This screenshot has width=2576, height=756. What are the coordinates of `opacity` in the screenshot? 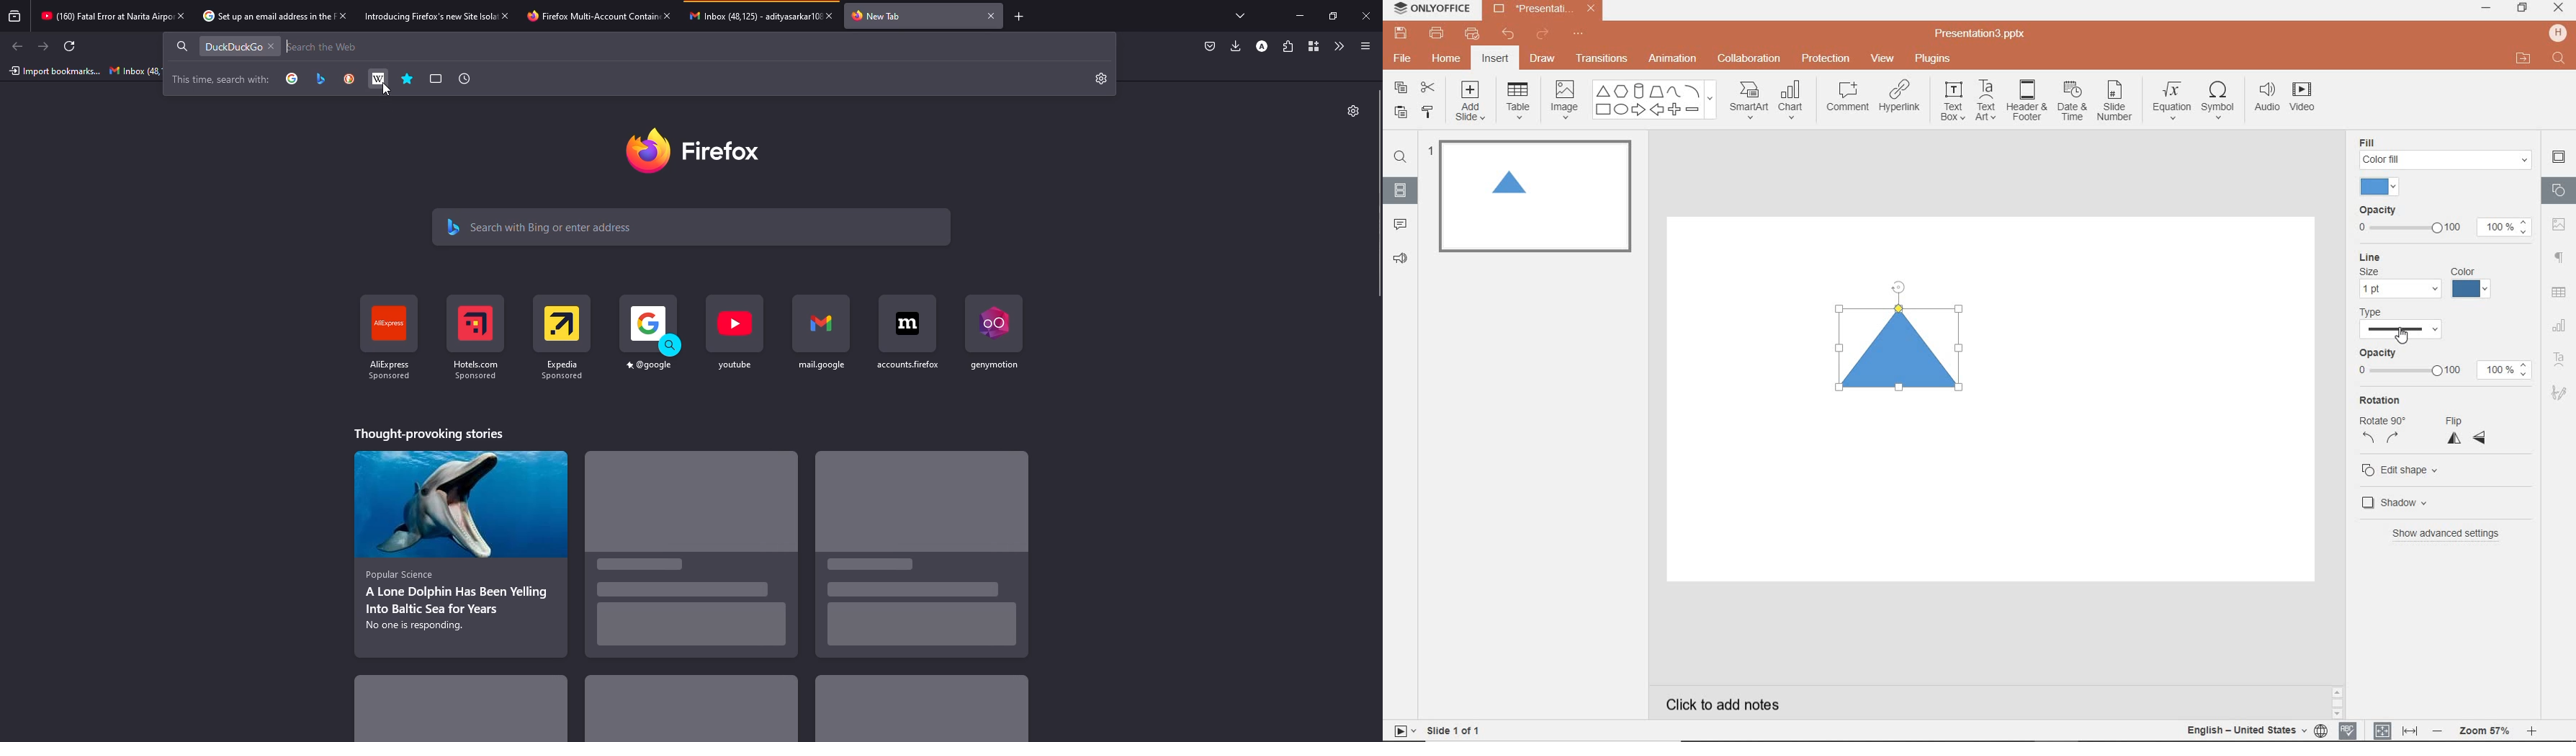 It's located at (2442, 222).